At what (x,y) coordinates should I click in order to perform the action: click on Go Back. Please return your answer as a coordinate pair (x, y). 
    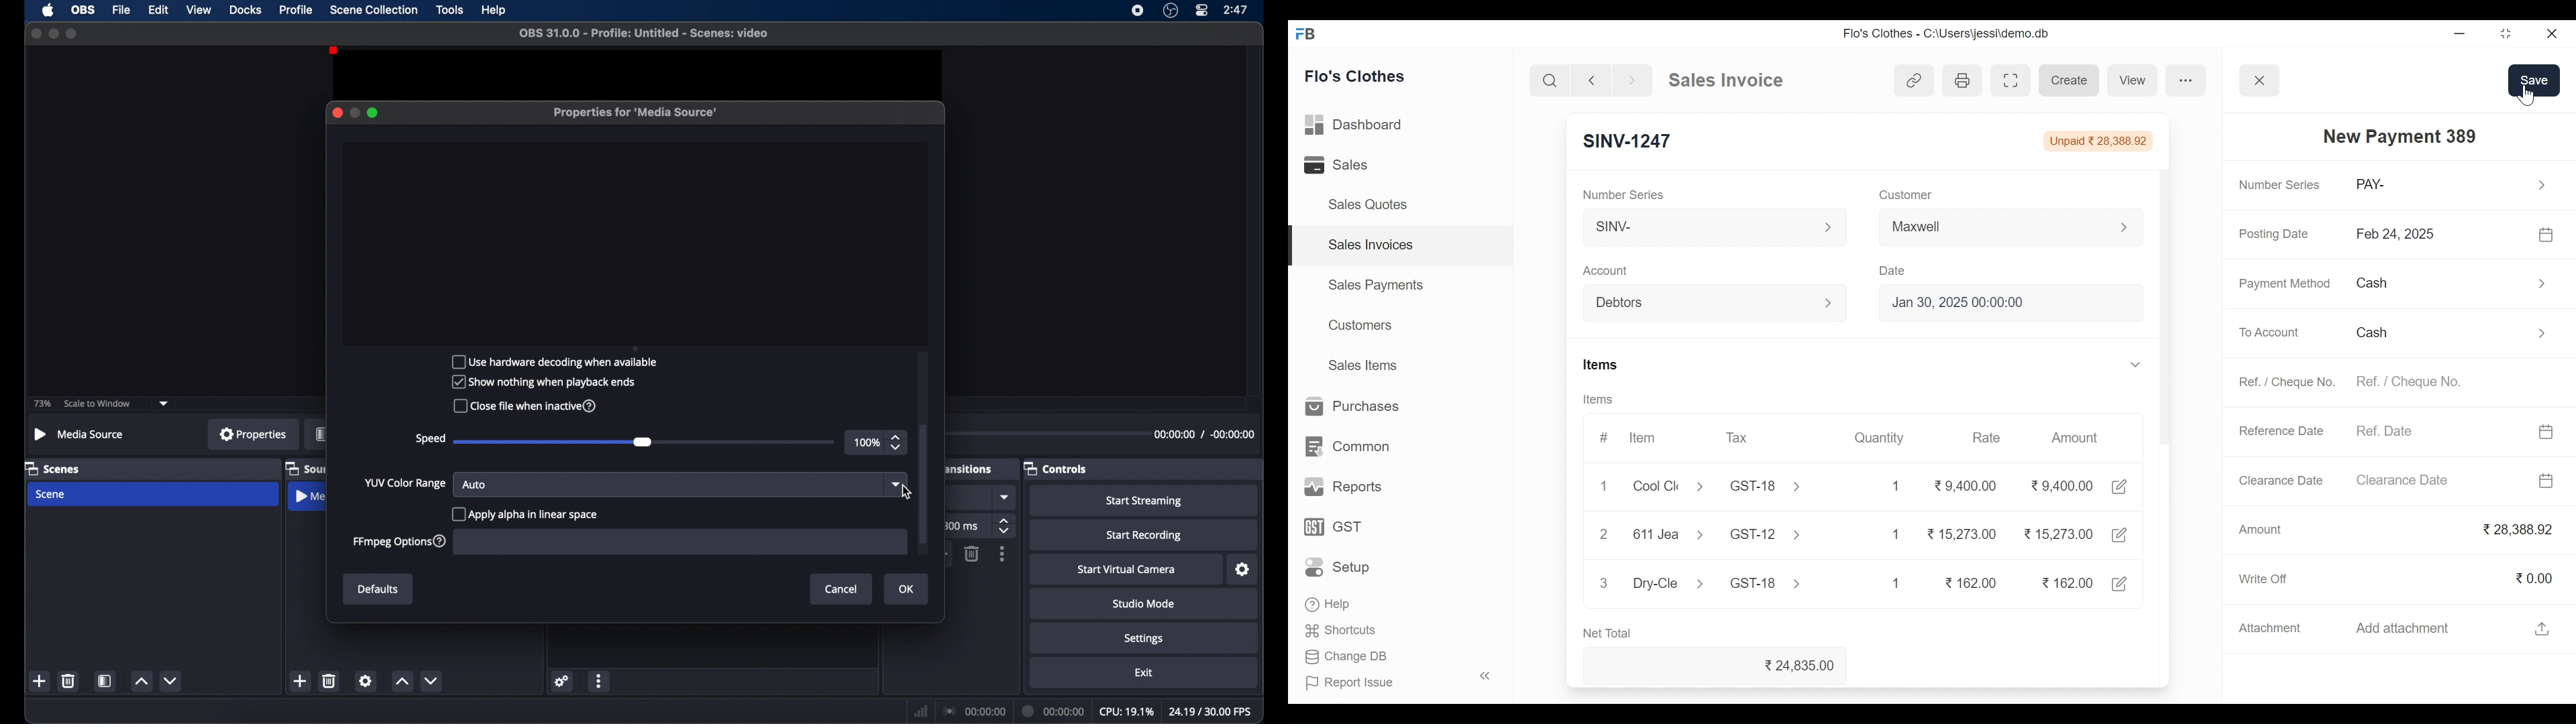
    Looking at the image, I should click on (1591, 80).